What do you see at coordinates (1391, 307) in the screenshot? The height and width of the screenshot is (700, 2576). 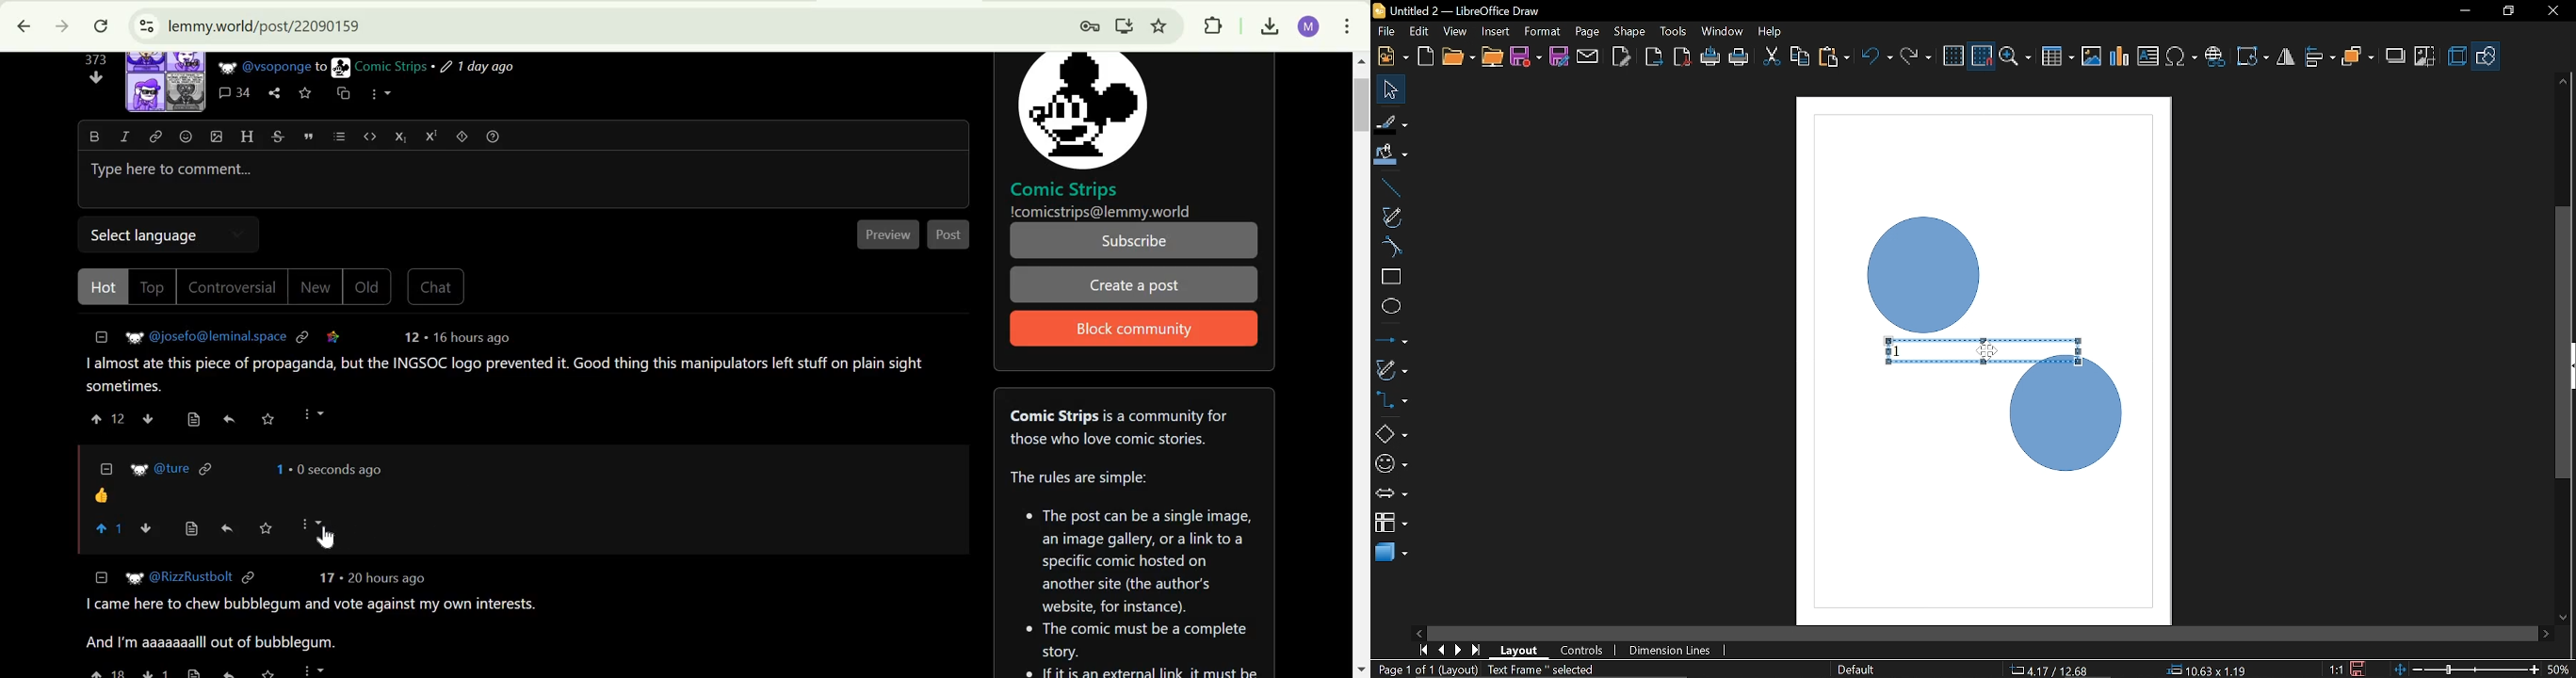 I see `Eclipse` at bounding box center [1391, 307].